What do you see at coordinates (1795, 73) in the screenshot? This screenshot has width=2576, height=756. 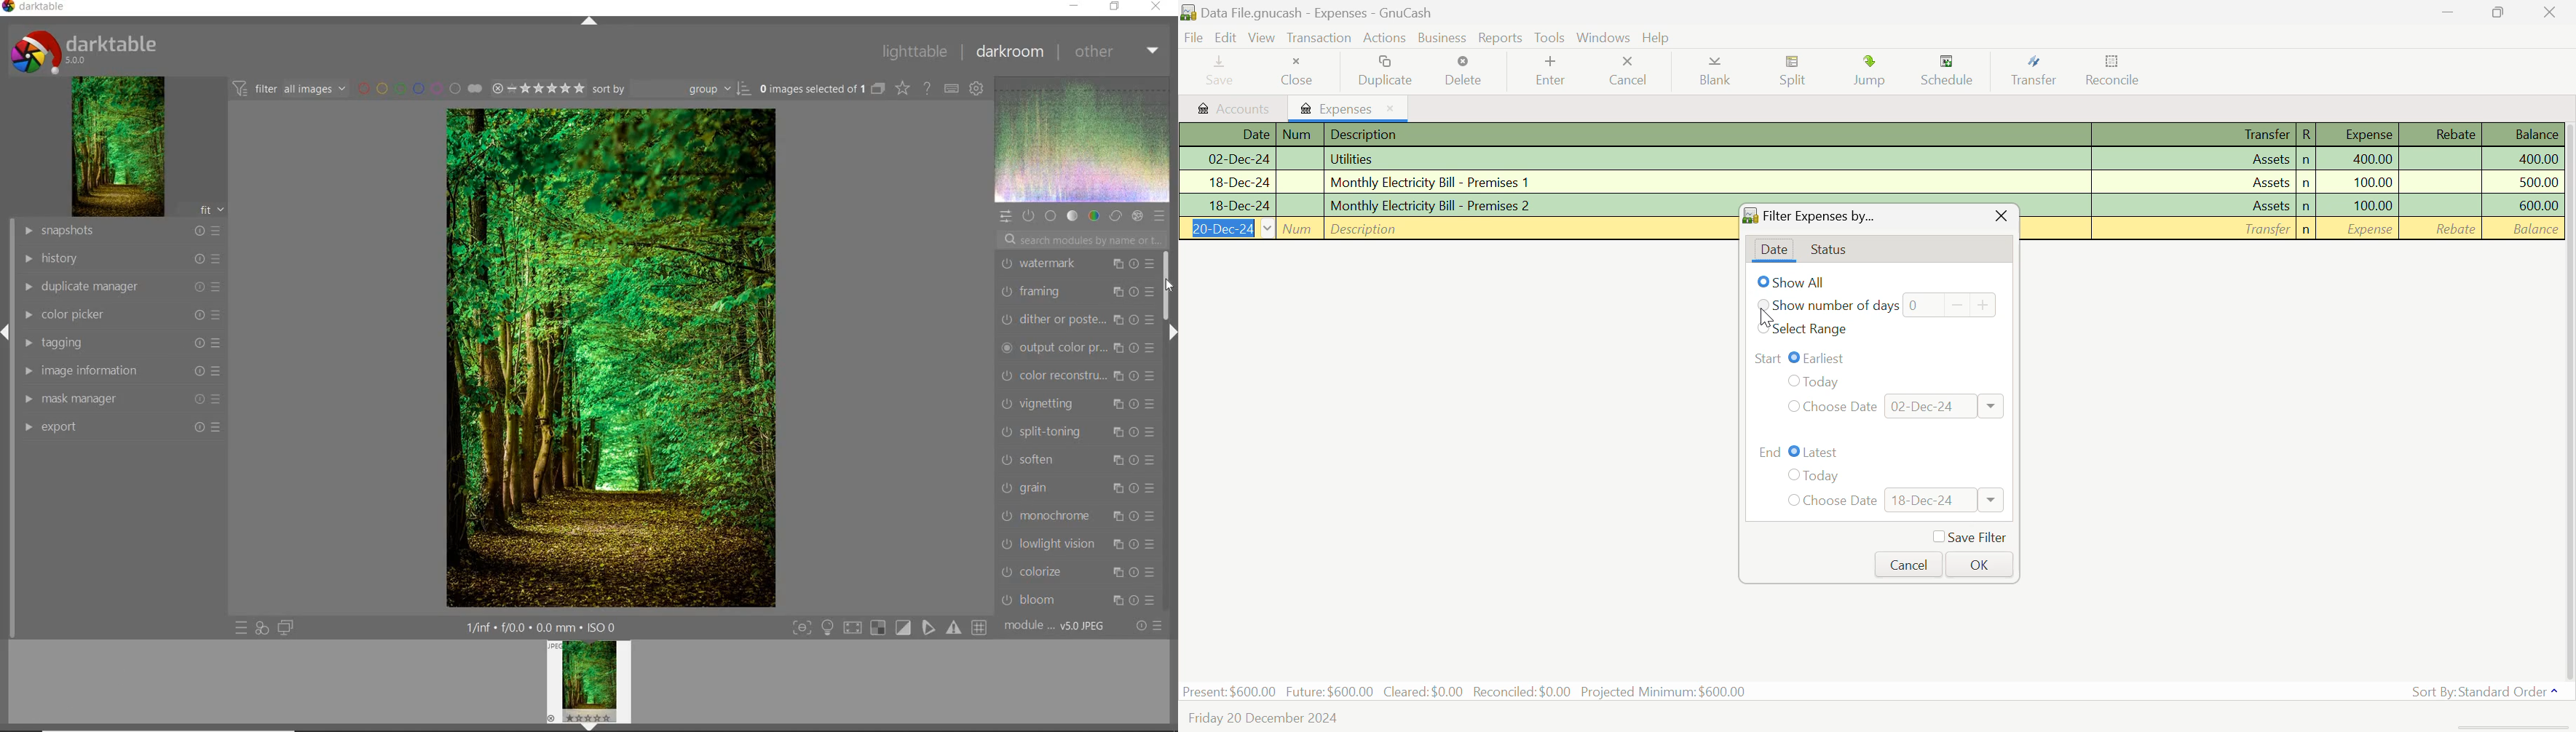 I see `Split` at bounding box center [1795, 73].